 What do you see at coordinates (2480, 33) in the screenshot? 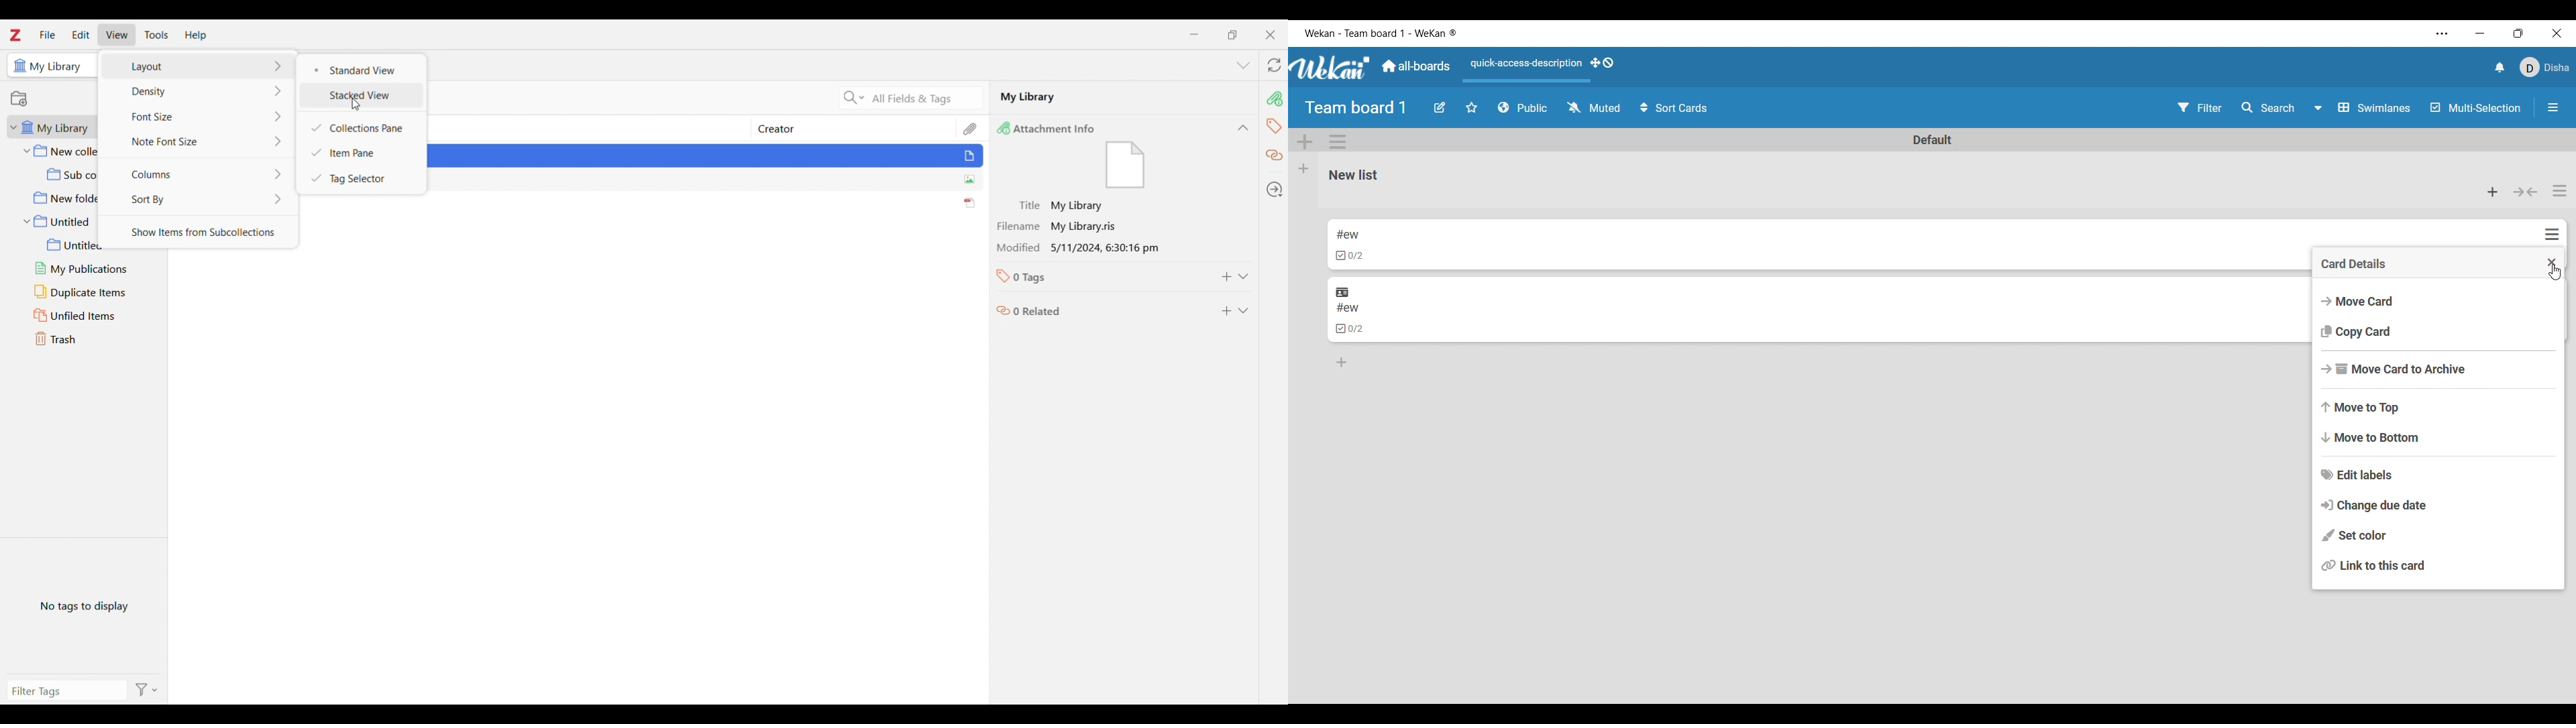
I see `Minimize` at bounding box center [2480, 33].